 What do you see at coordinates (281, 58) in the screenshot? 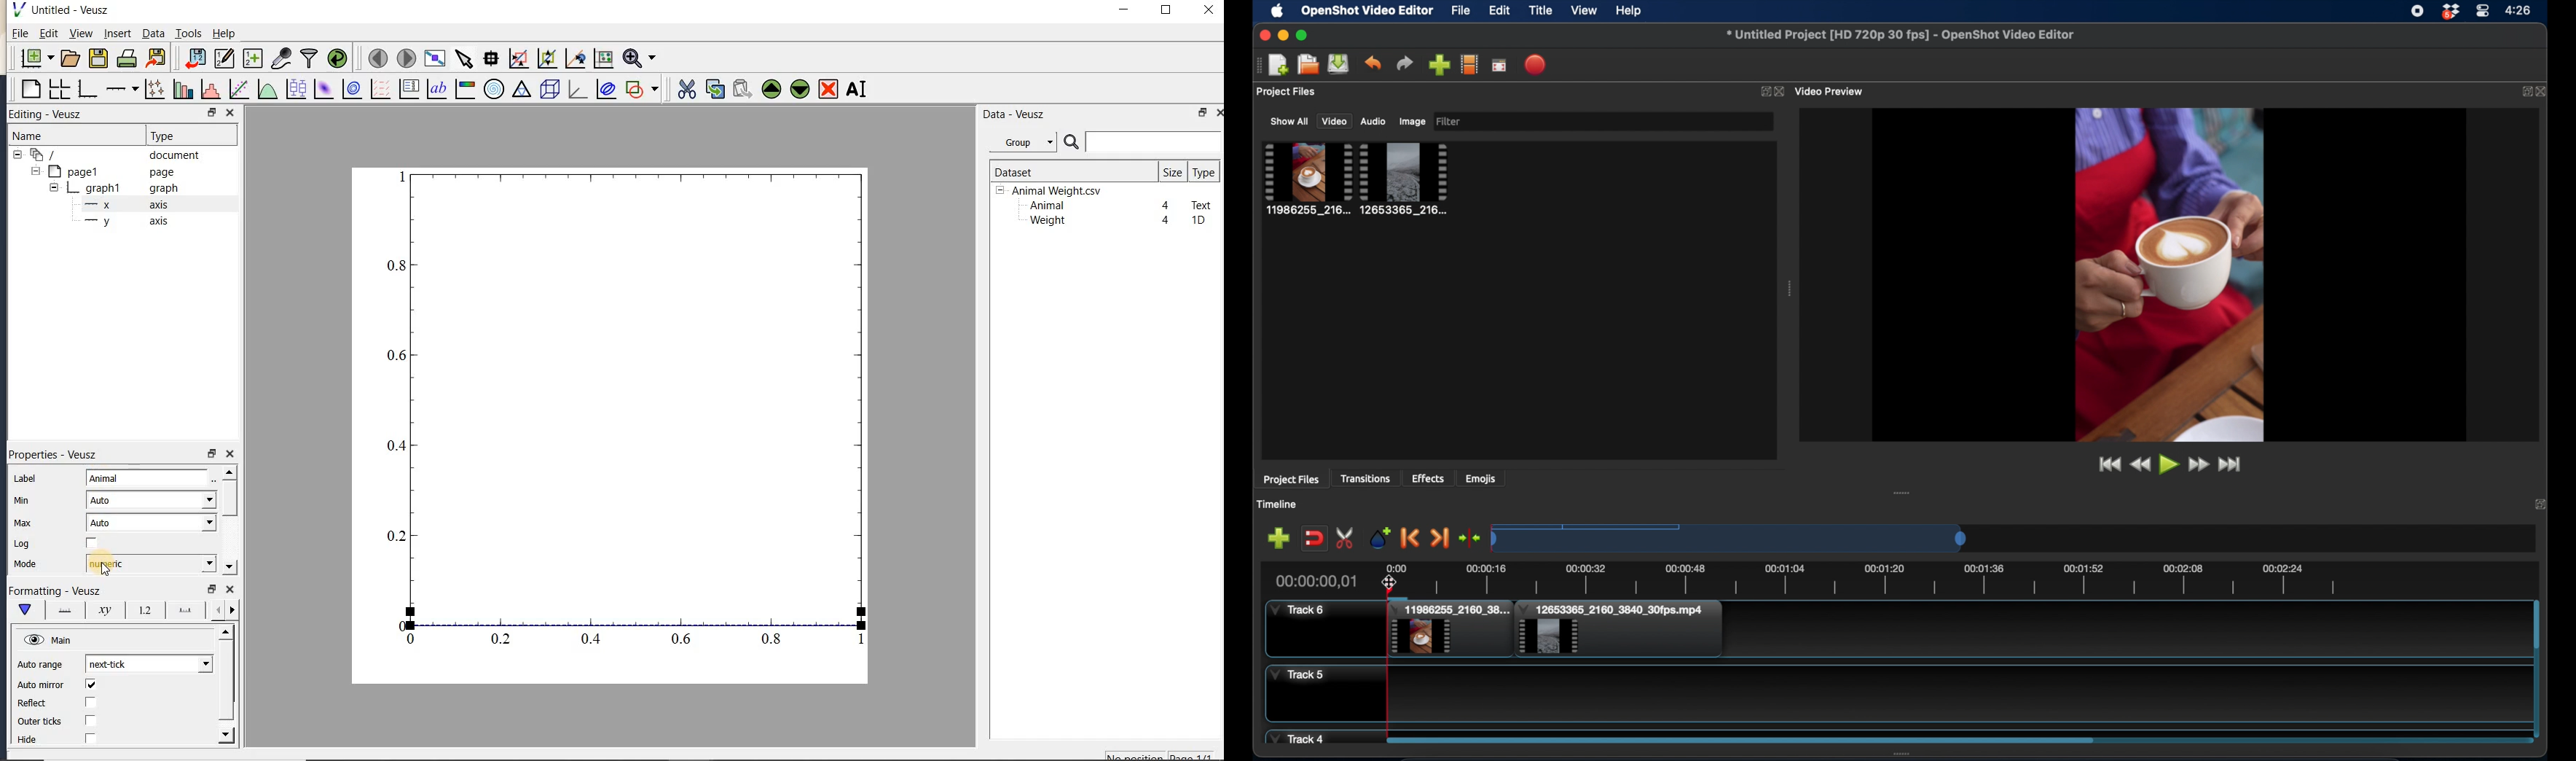
I see `capture remote data` at bounding box center [281, 58].